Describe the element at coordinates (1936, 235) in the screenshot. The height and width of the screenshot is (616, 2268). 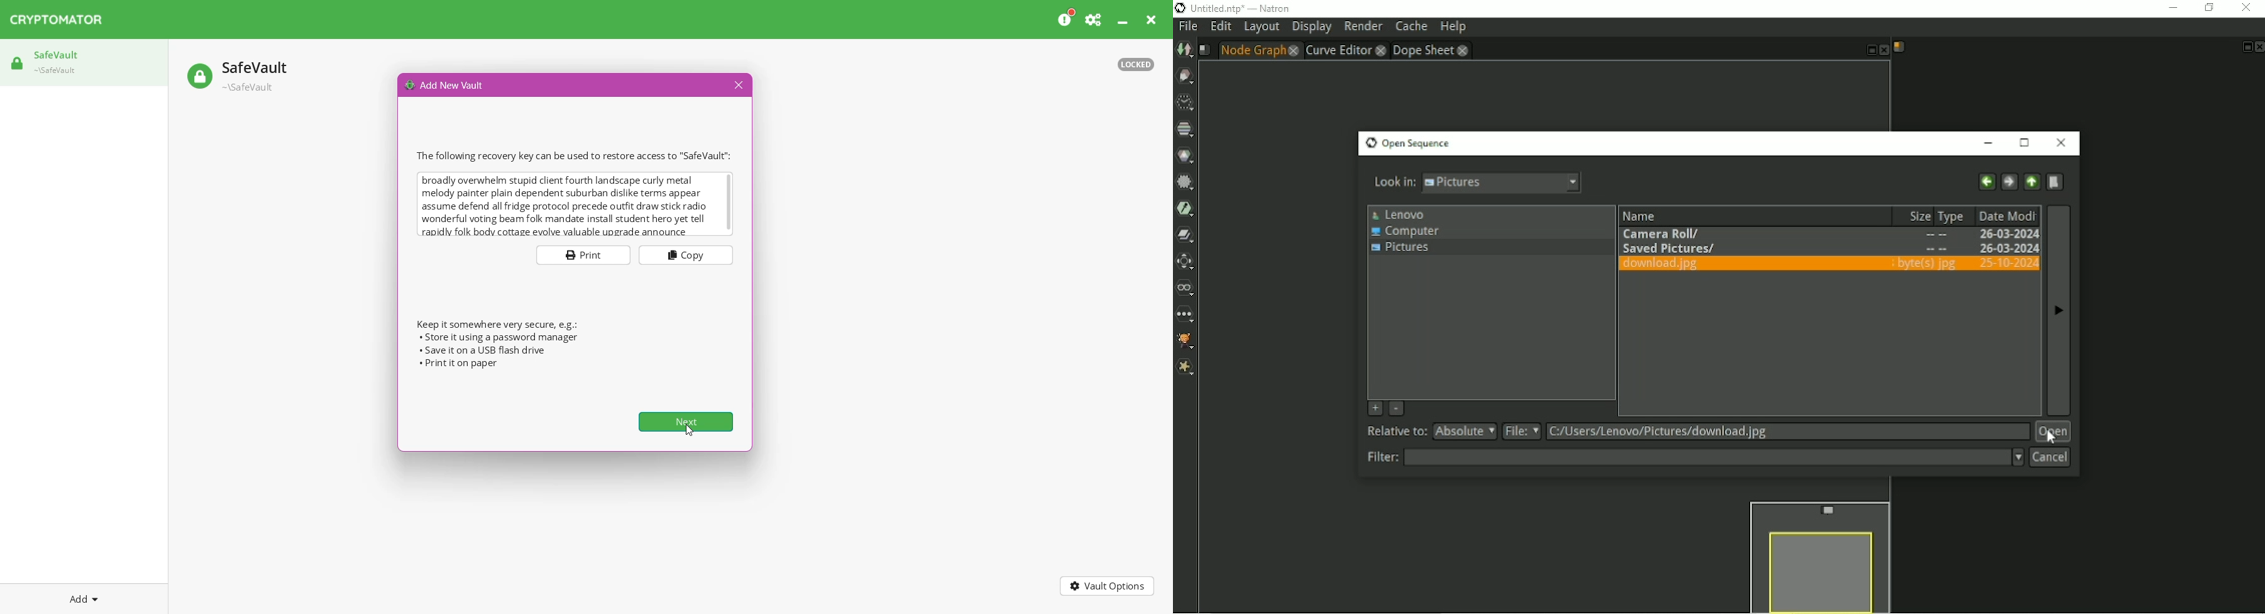
I see `--` at that location.